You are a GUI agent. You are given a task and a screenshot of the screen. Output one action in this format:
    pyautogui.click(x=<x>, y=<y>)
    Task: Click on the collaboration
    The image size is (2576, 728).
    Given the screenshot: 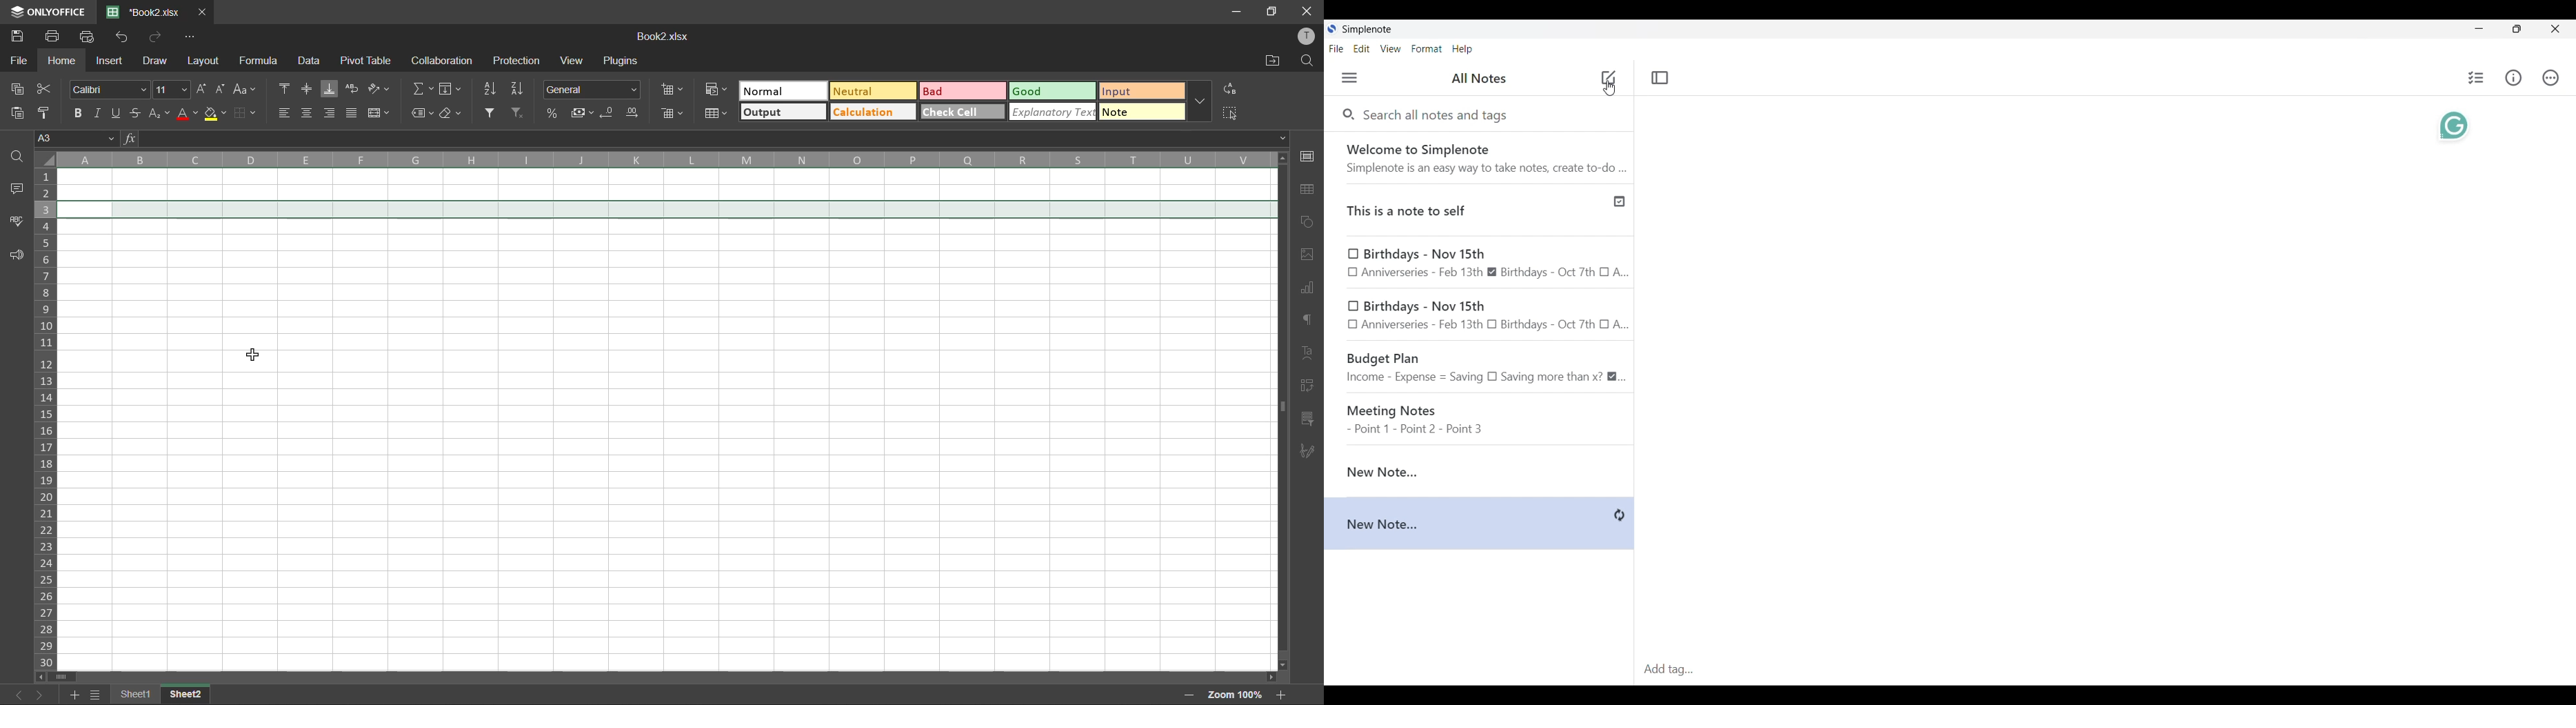 What is the action you would take?
    pyautogui.click(x=443, y=61)
    